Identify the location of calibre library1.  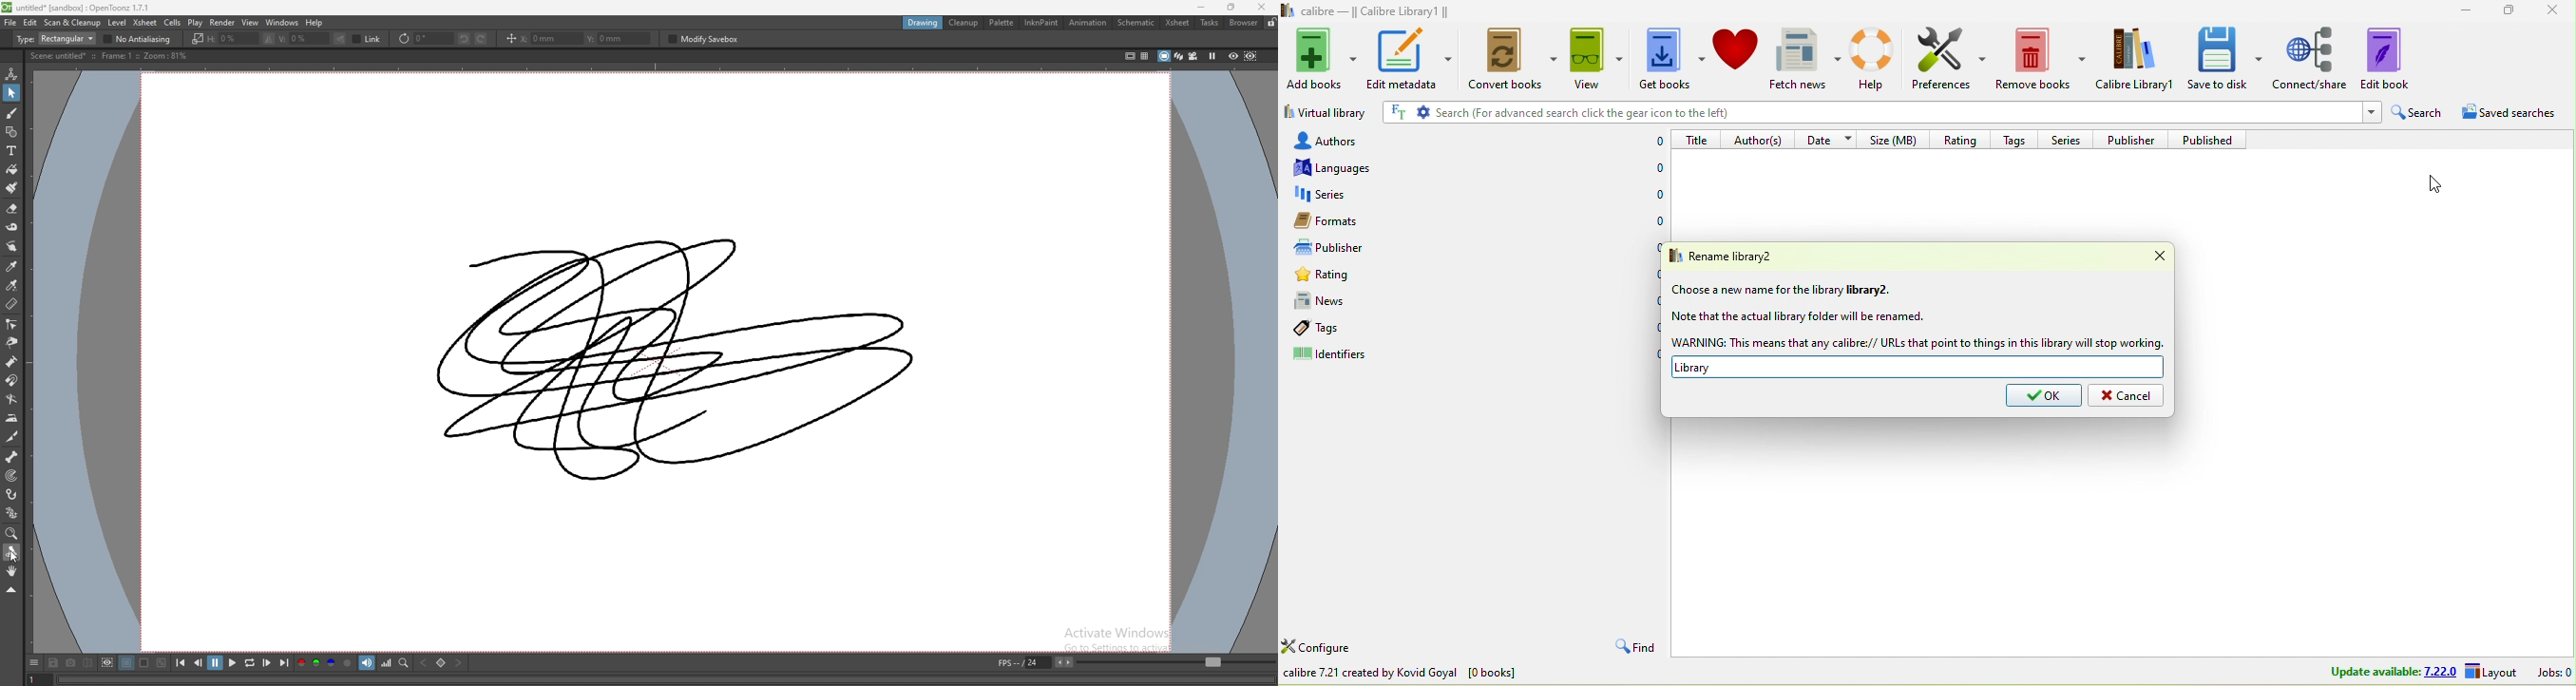
(2137, 59).